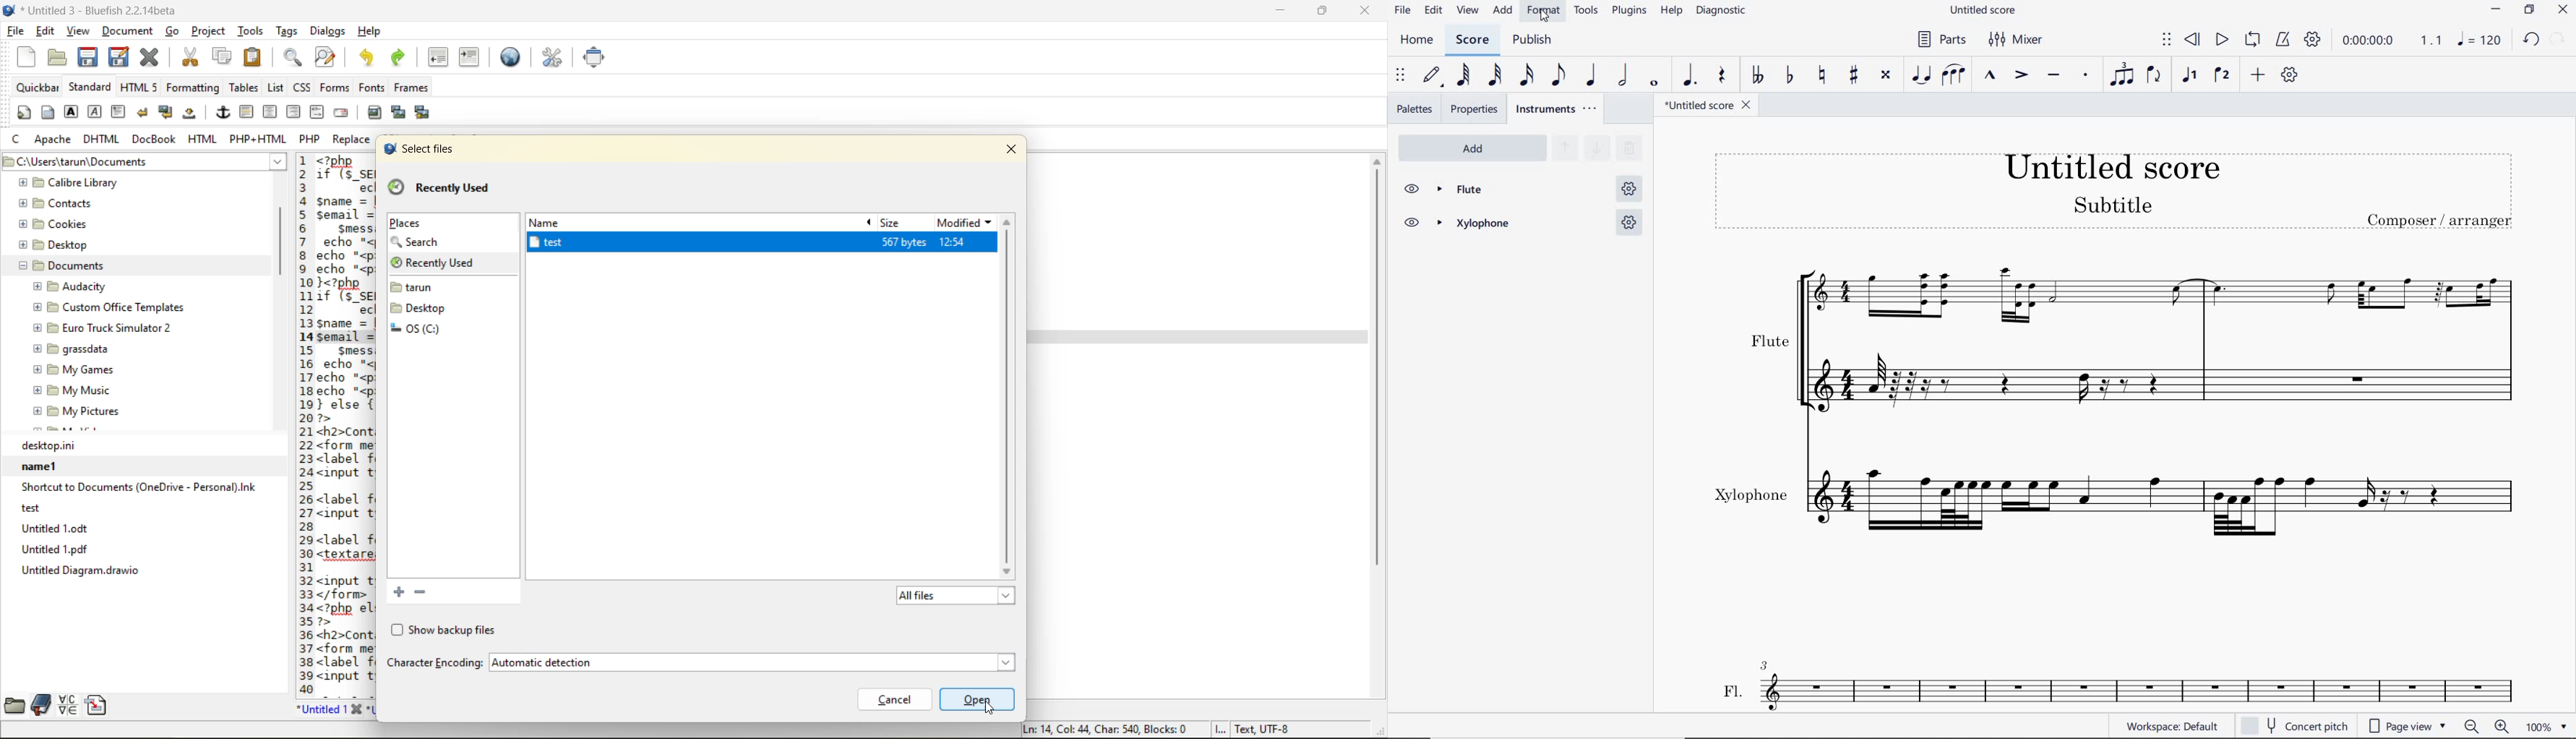 This screenshot has width=2576, height=756. Describe the element at coordinates (952, 597) in the screenshot. I see `all files` at that location.